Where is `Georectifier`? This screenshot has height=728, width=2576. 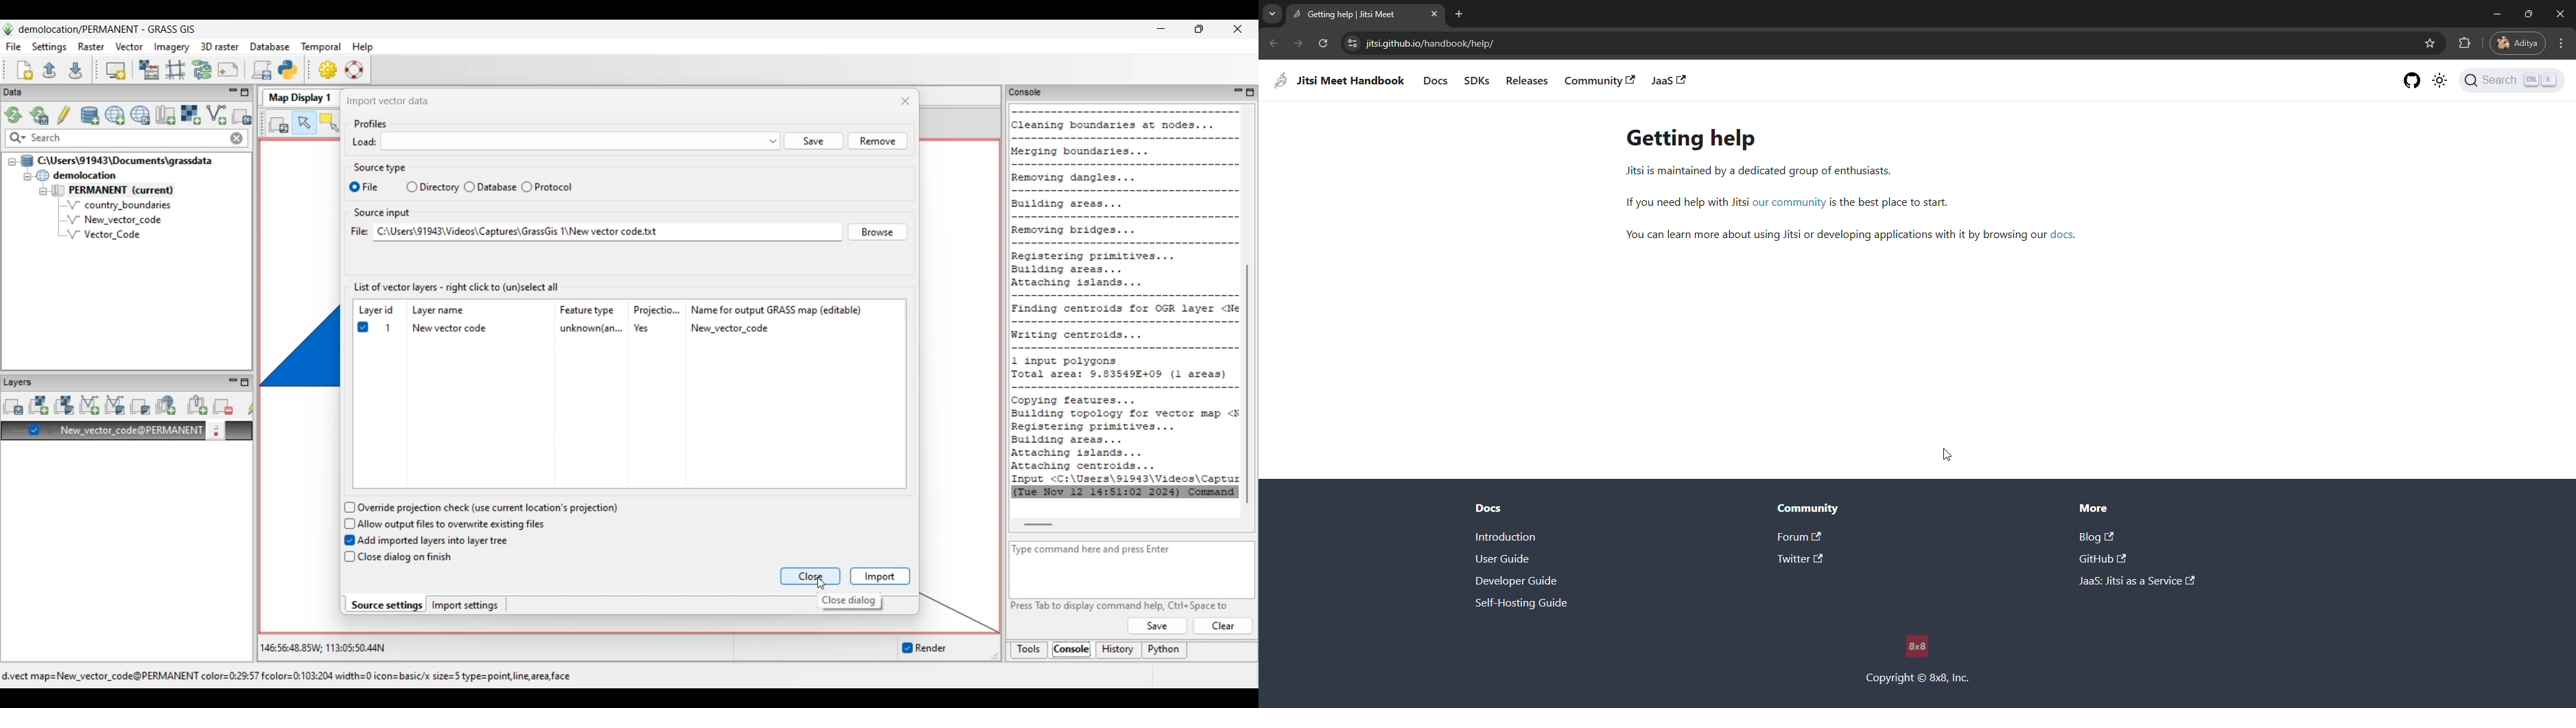
Georectifier is located at coordinates (176, 70).